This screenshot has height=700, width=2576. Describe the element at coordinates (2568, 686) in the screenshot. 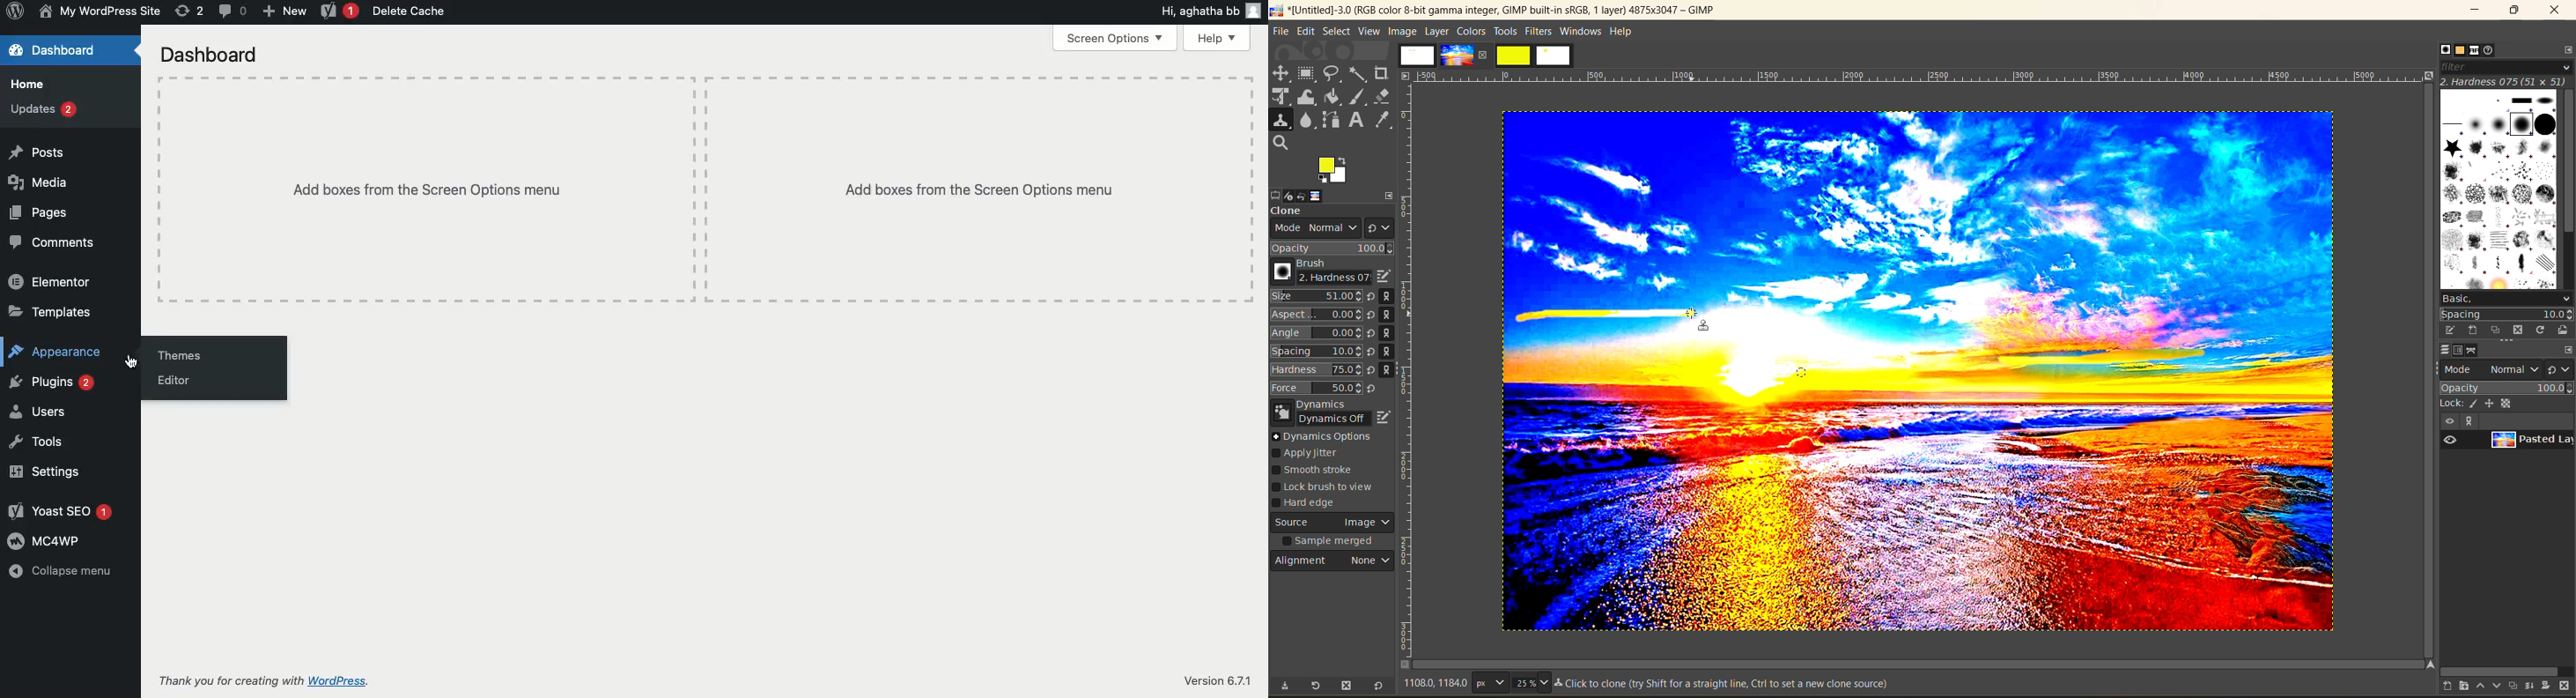

I see `delete this layer` at that location.